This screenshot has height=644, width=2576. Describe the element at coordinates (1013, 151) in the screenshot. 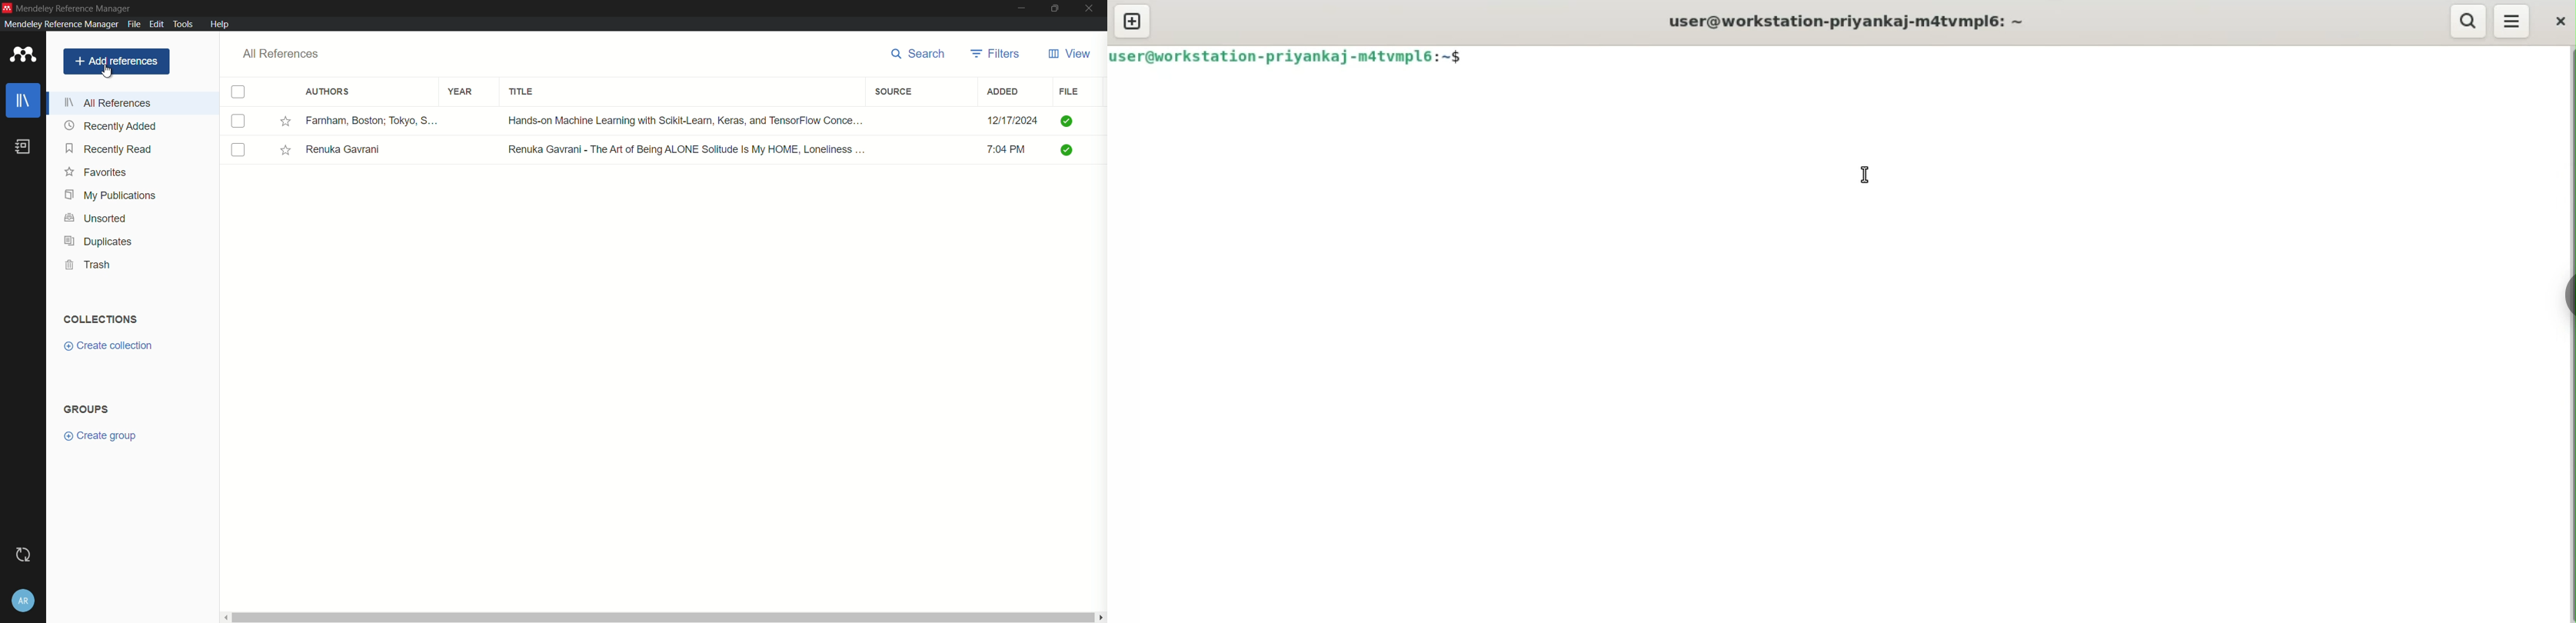

I see `7:04 PM` at that location.